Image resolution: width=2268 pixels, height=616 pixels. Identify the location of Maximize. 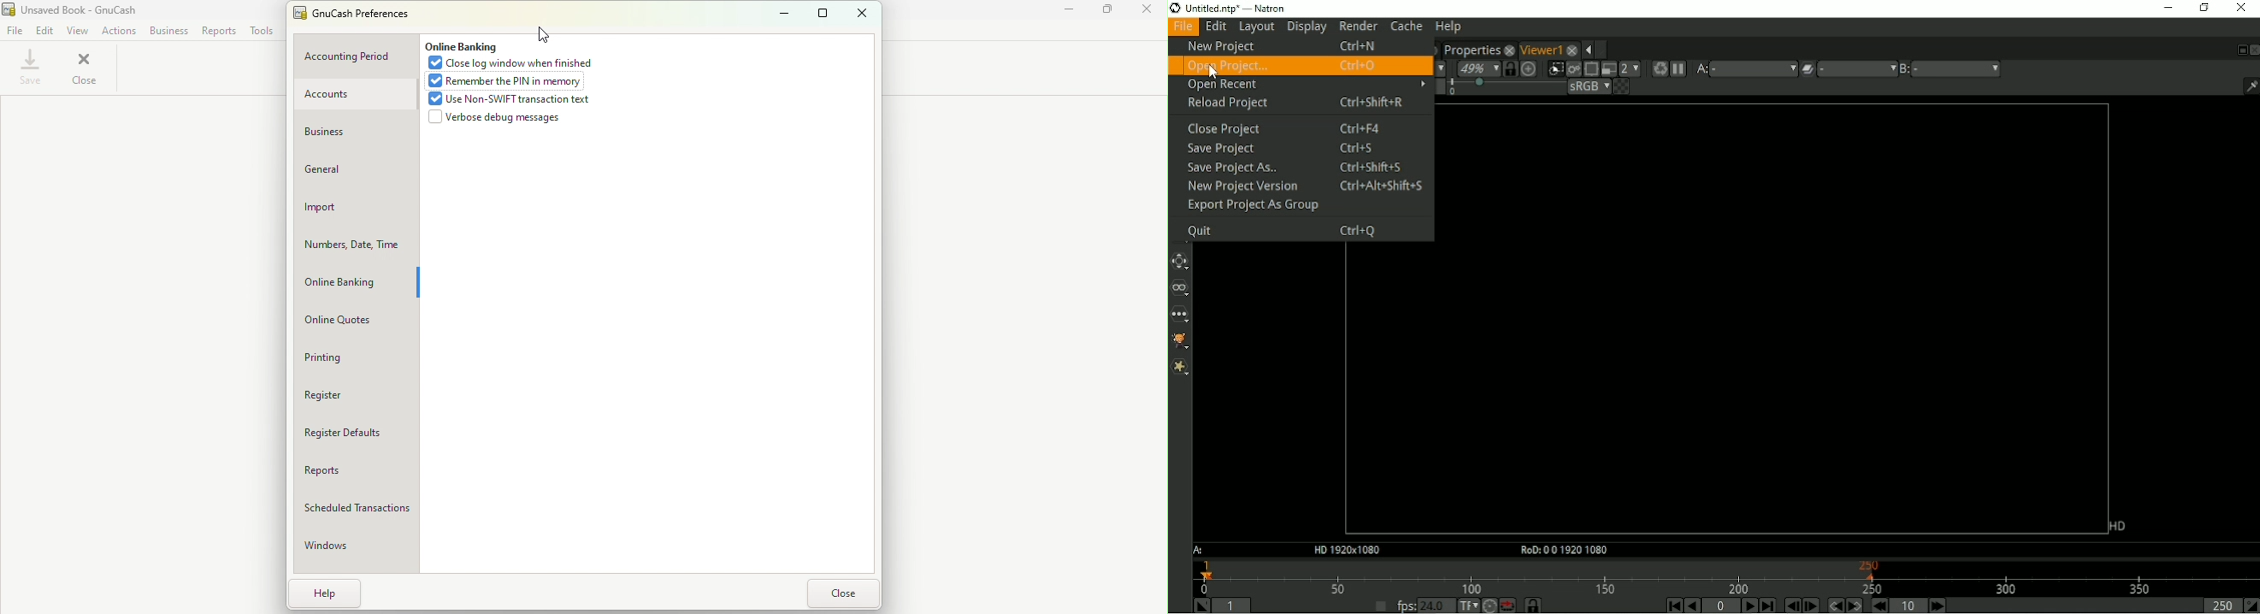
(1111, 15).